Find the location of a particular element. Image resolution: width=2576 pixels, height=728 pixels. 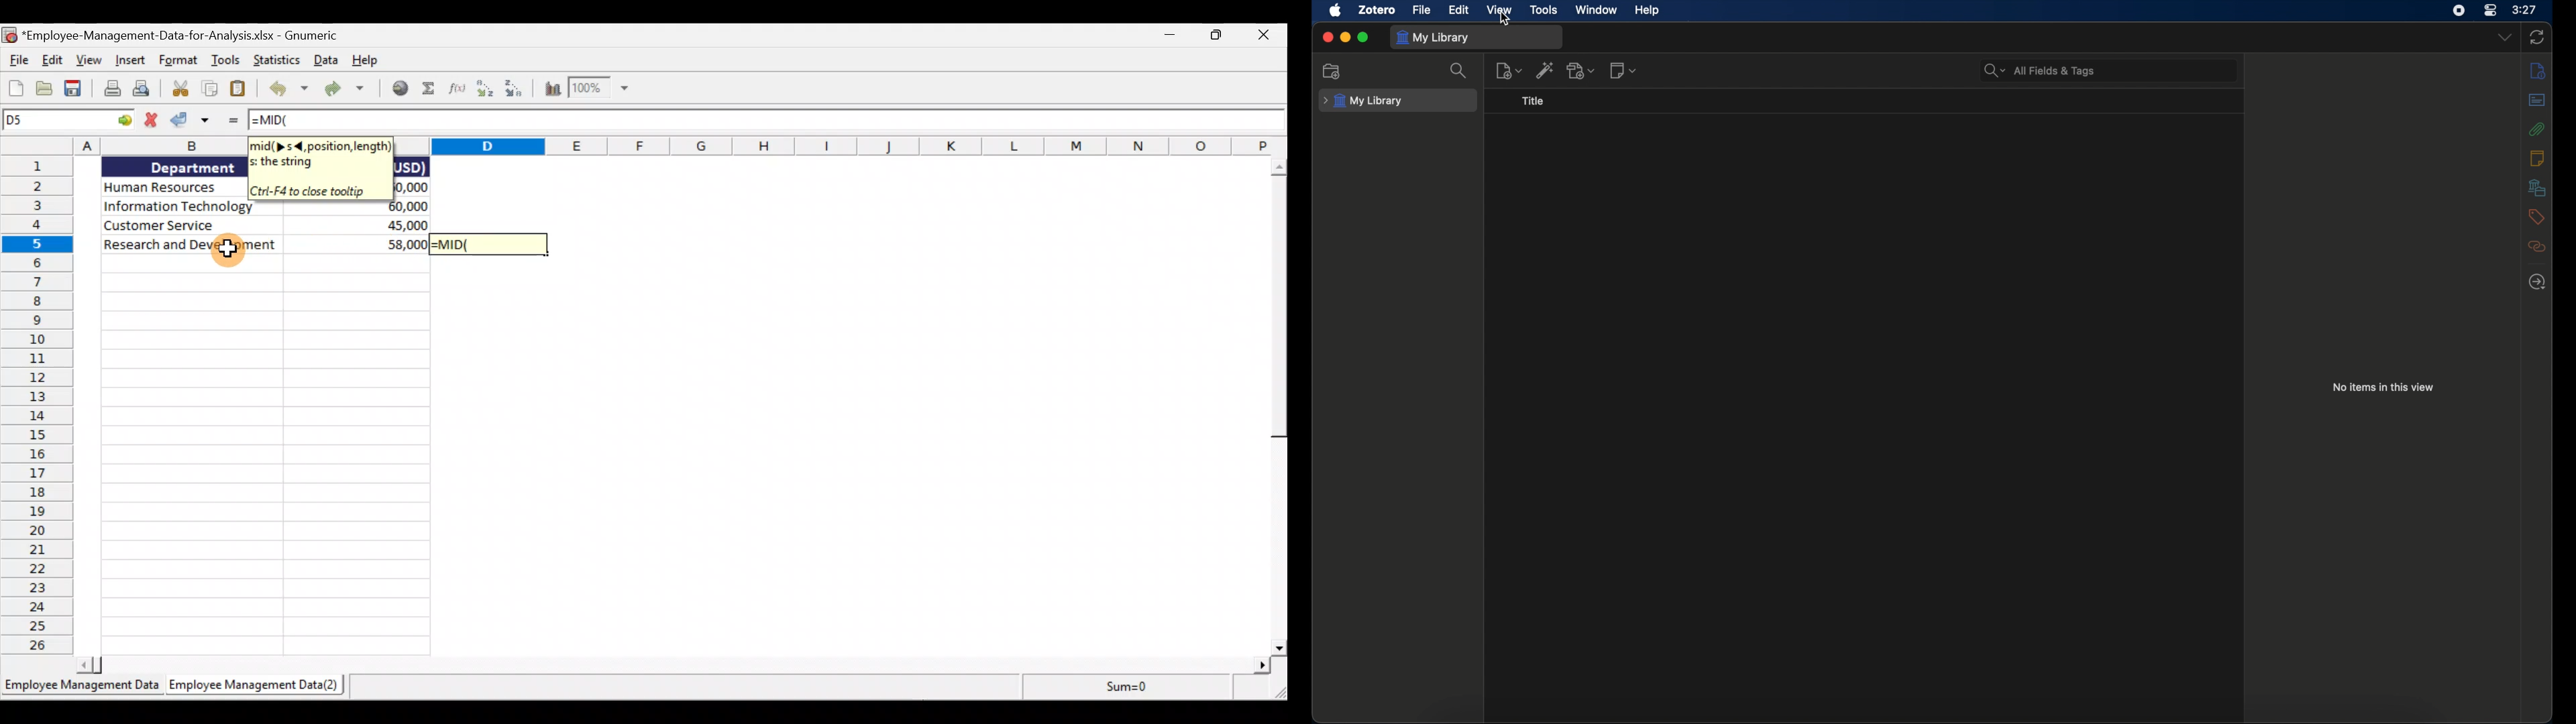

new item is located at coordinates (1509, 70).